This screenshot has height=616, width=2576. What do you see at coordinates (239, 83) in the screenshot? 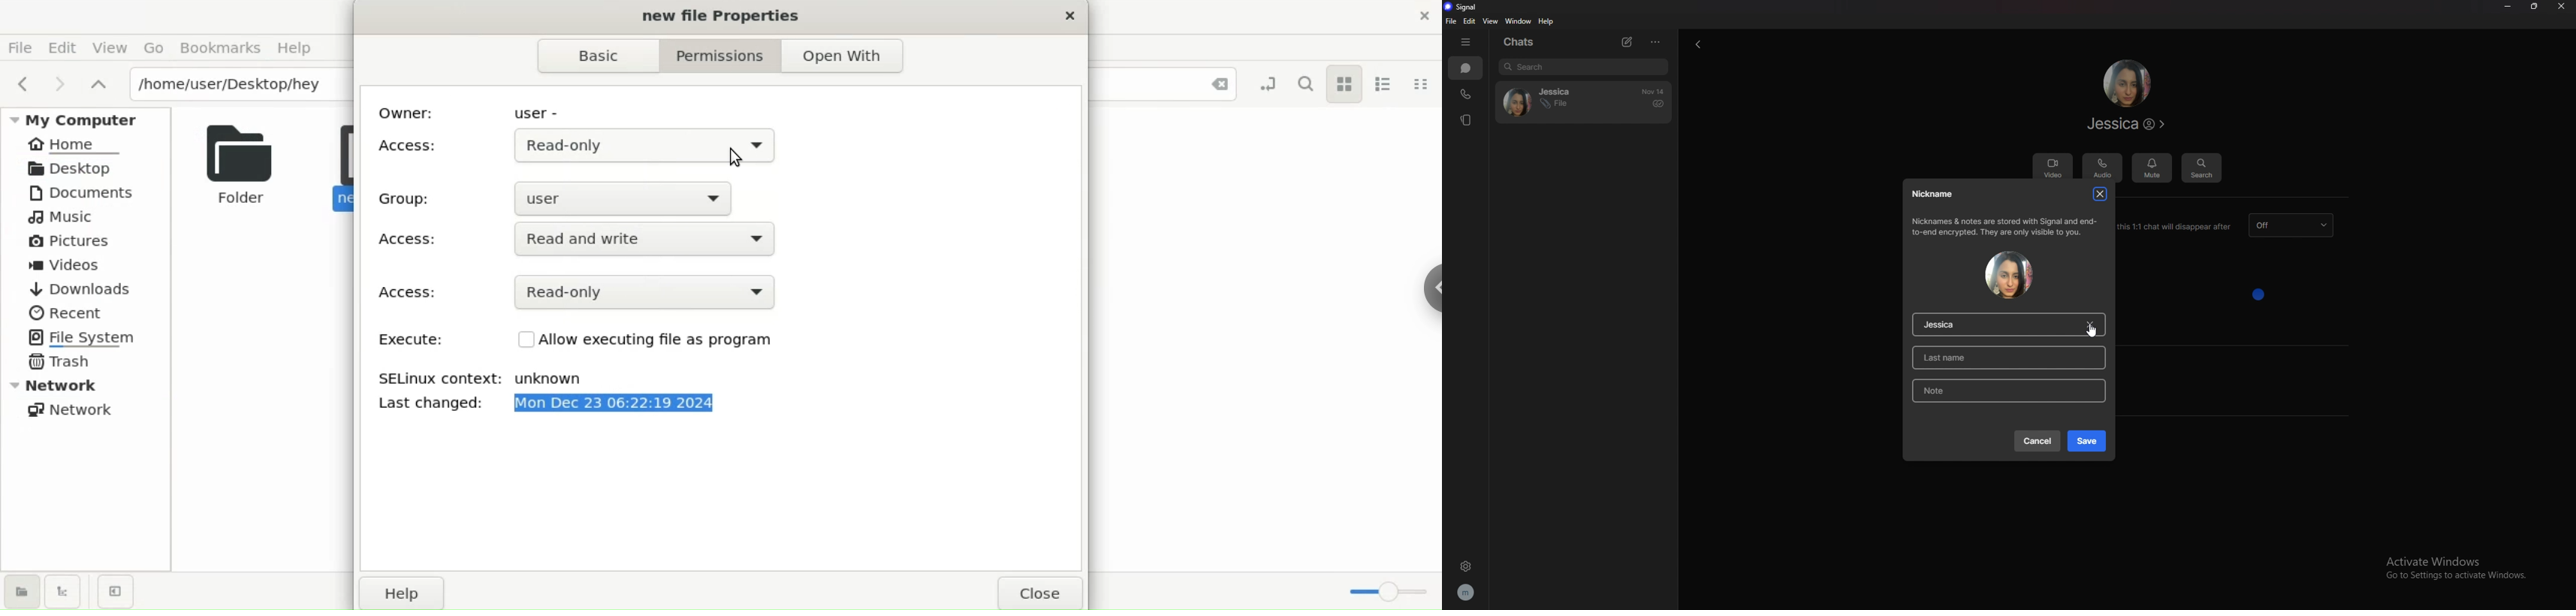
I see `/home/user/Desktop/hey` at bounding box center [239, 83].